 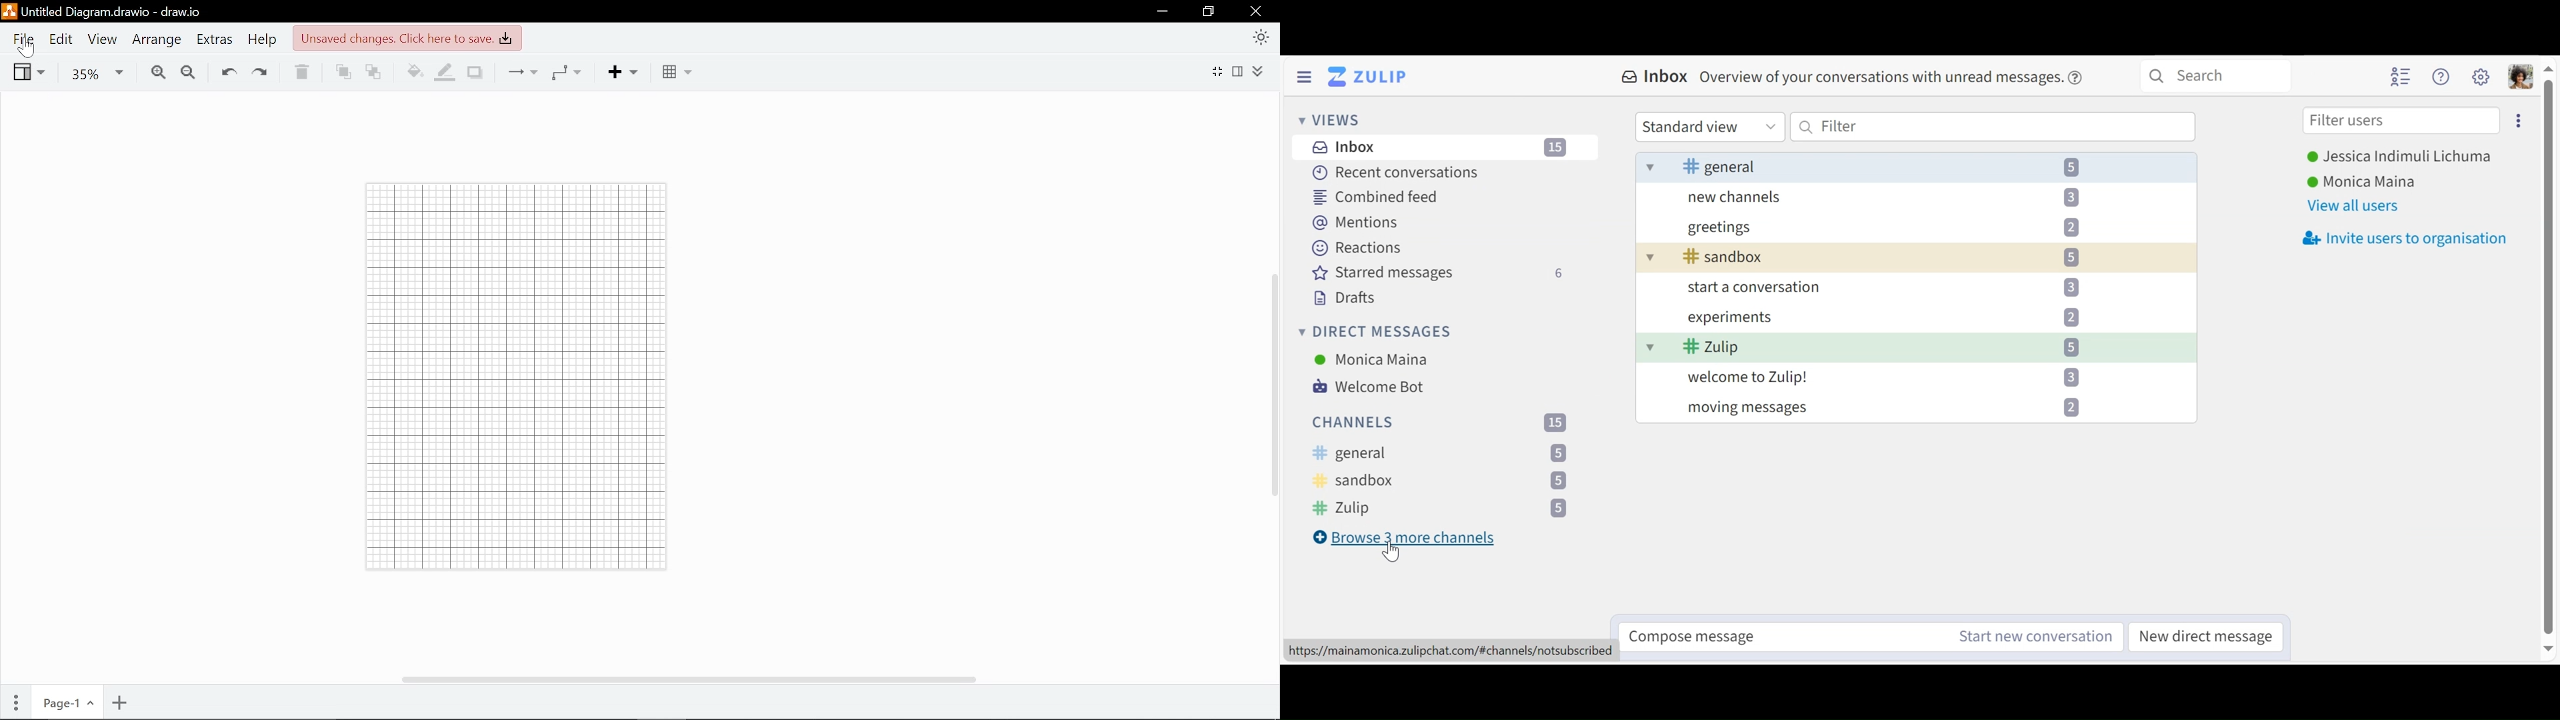 What do you see at coordinates (1916, 407) in the screenshot?
I see `inbox unread messages` at bounding box center [1916, 407].